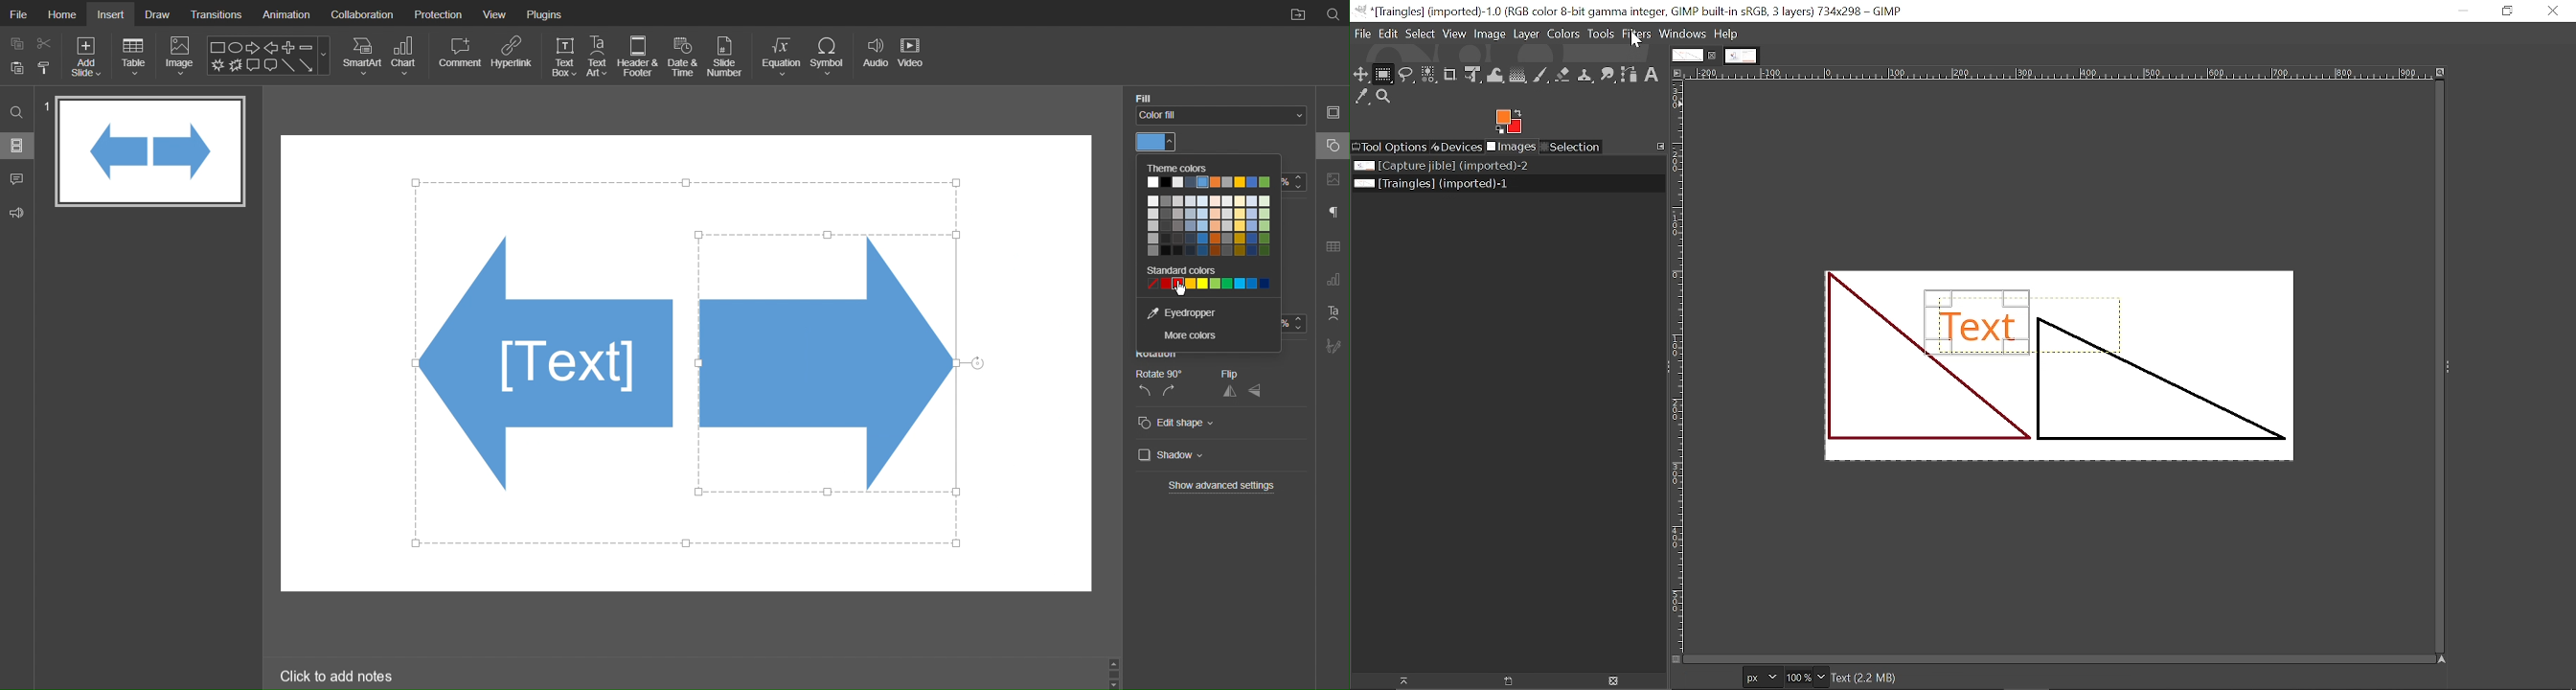 This screenshot has width=2576, height=700. Describe the element at coordinates (512, 57) in the screenshot. I see `Hyperlink` at that location.